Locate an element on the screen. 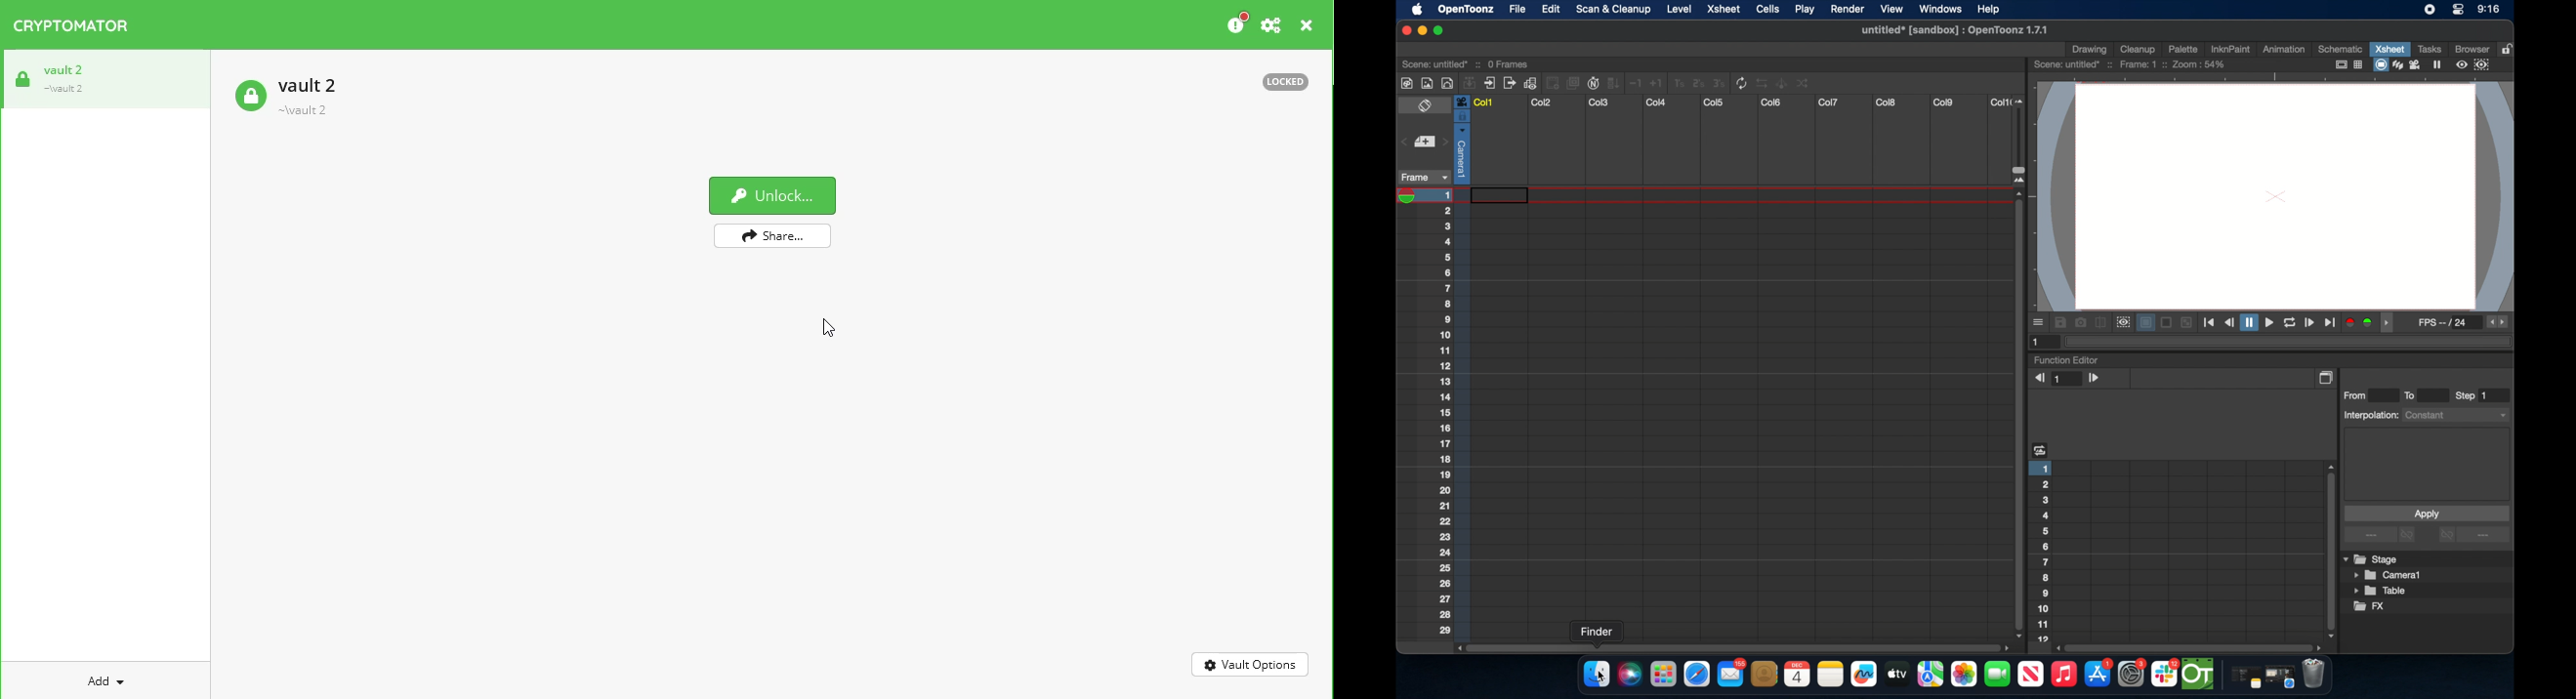 The image size is (2576, 700). photos is located at coordinates (1964, 674).